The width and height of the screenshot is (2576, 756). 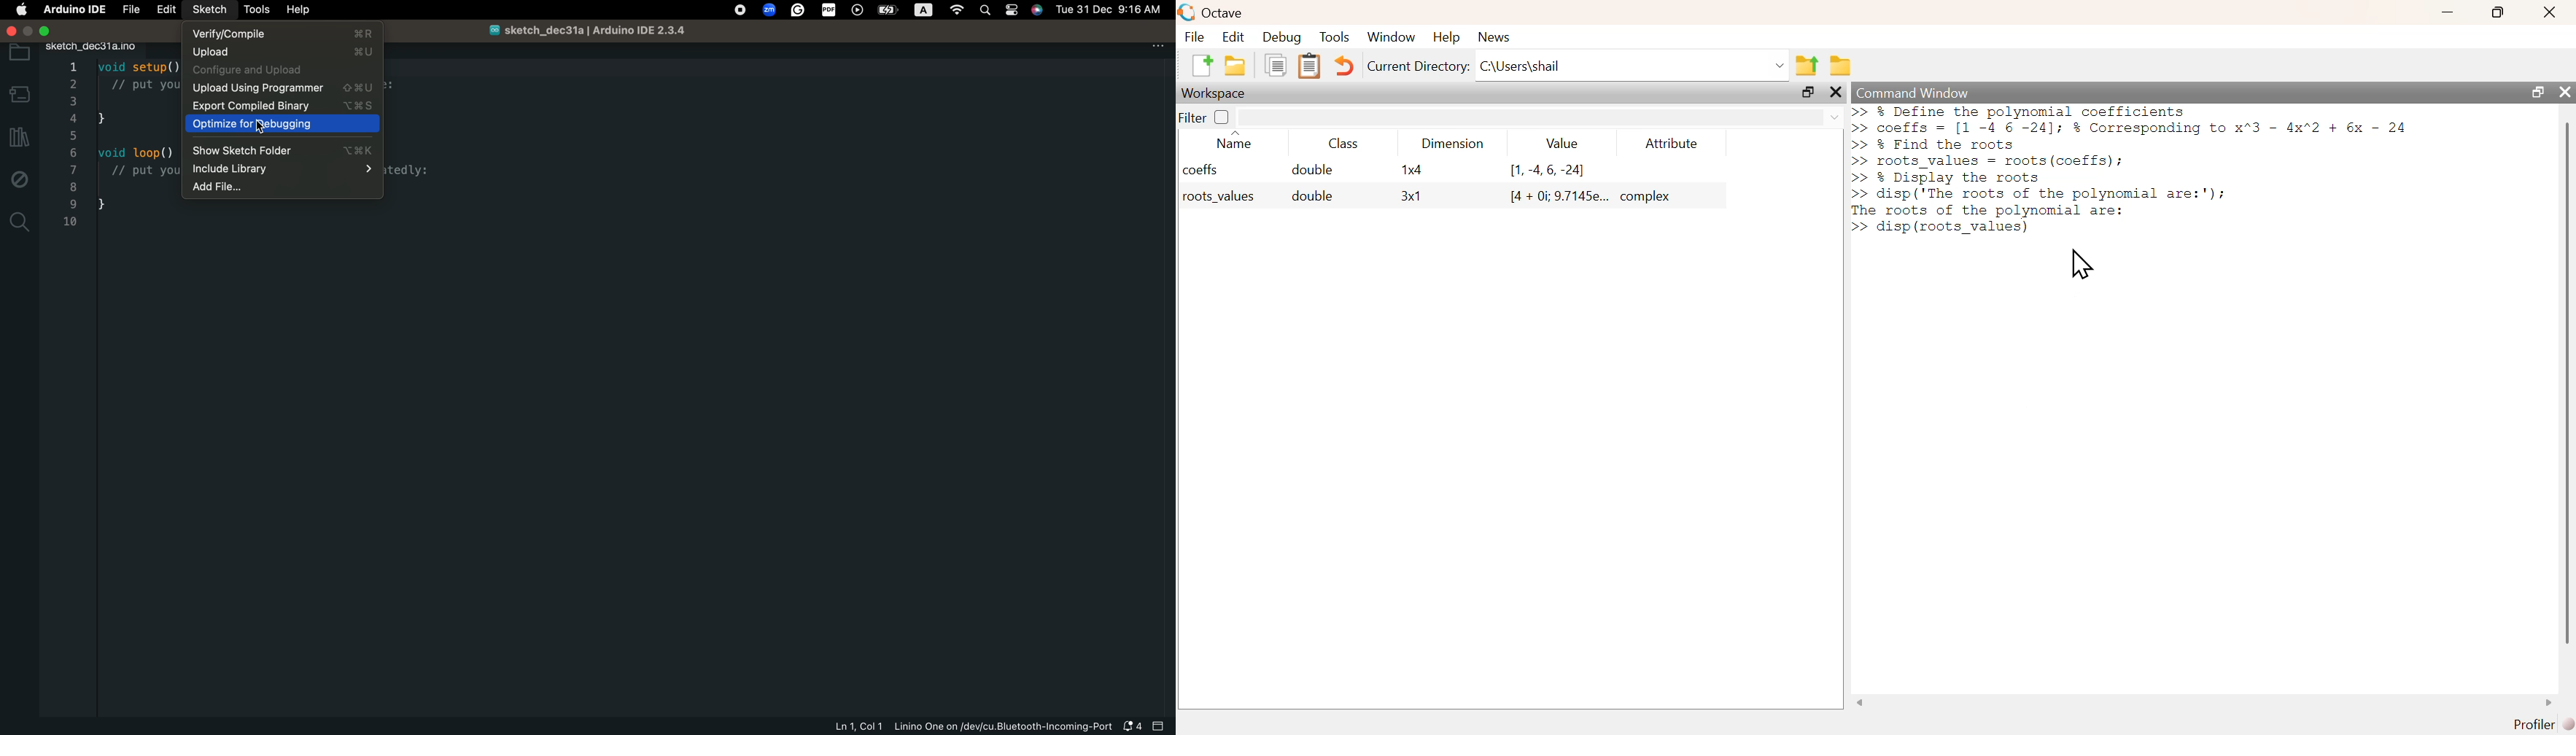 What do you see at coordinates (1276, 66) in the screenshot?
I see `Duplicate` at bounding box center [1276, 66].